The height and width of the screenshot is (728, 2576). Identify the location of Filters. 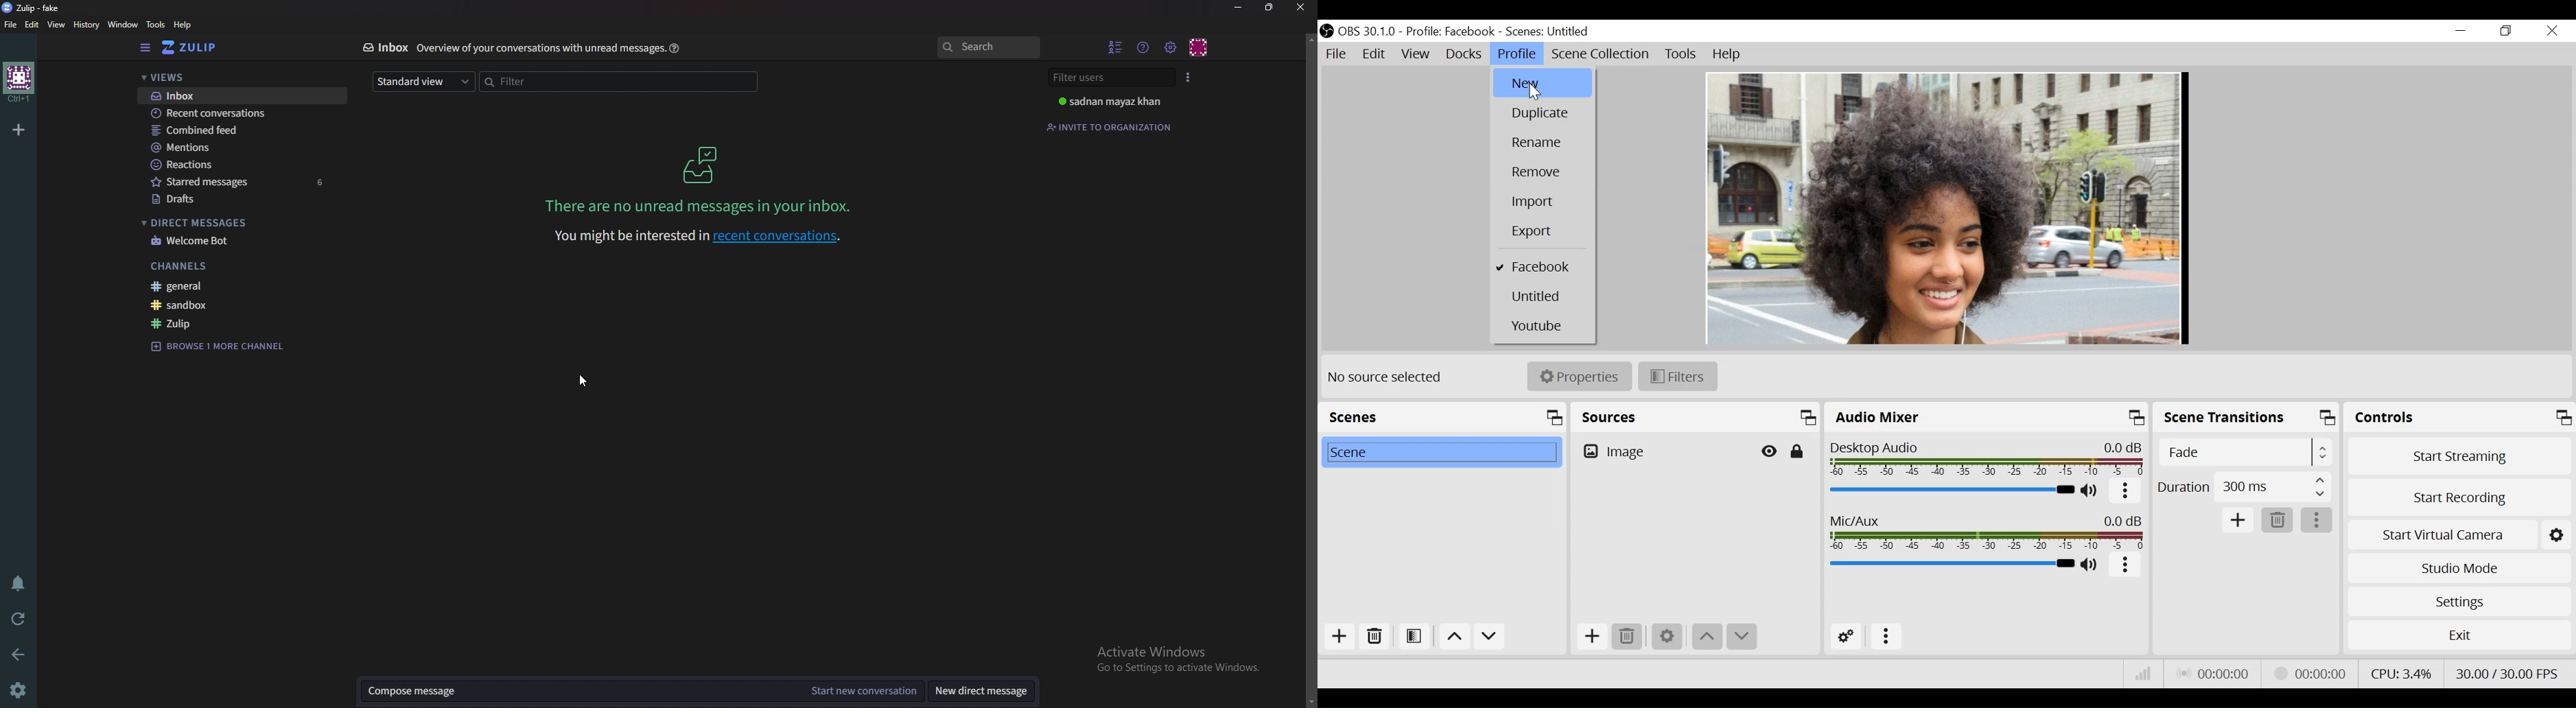
(1679, 377).